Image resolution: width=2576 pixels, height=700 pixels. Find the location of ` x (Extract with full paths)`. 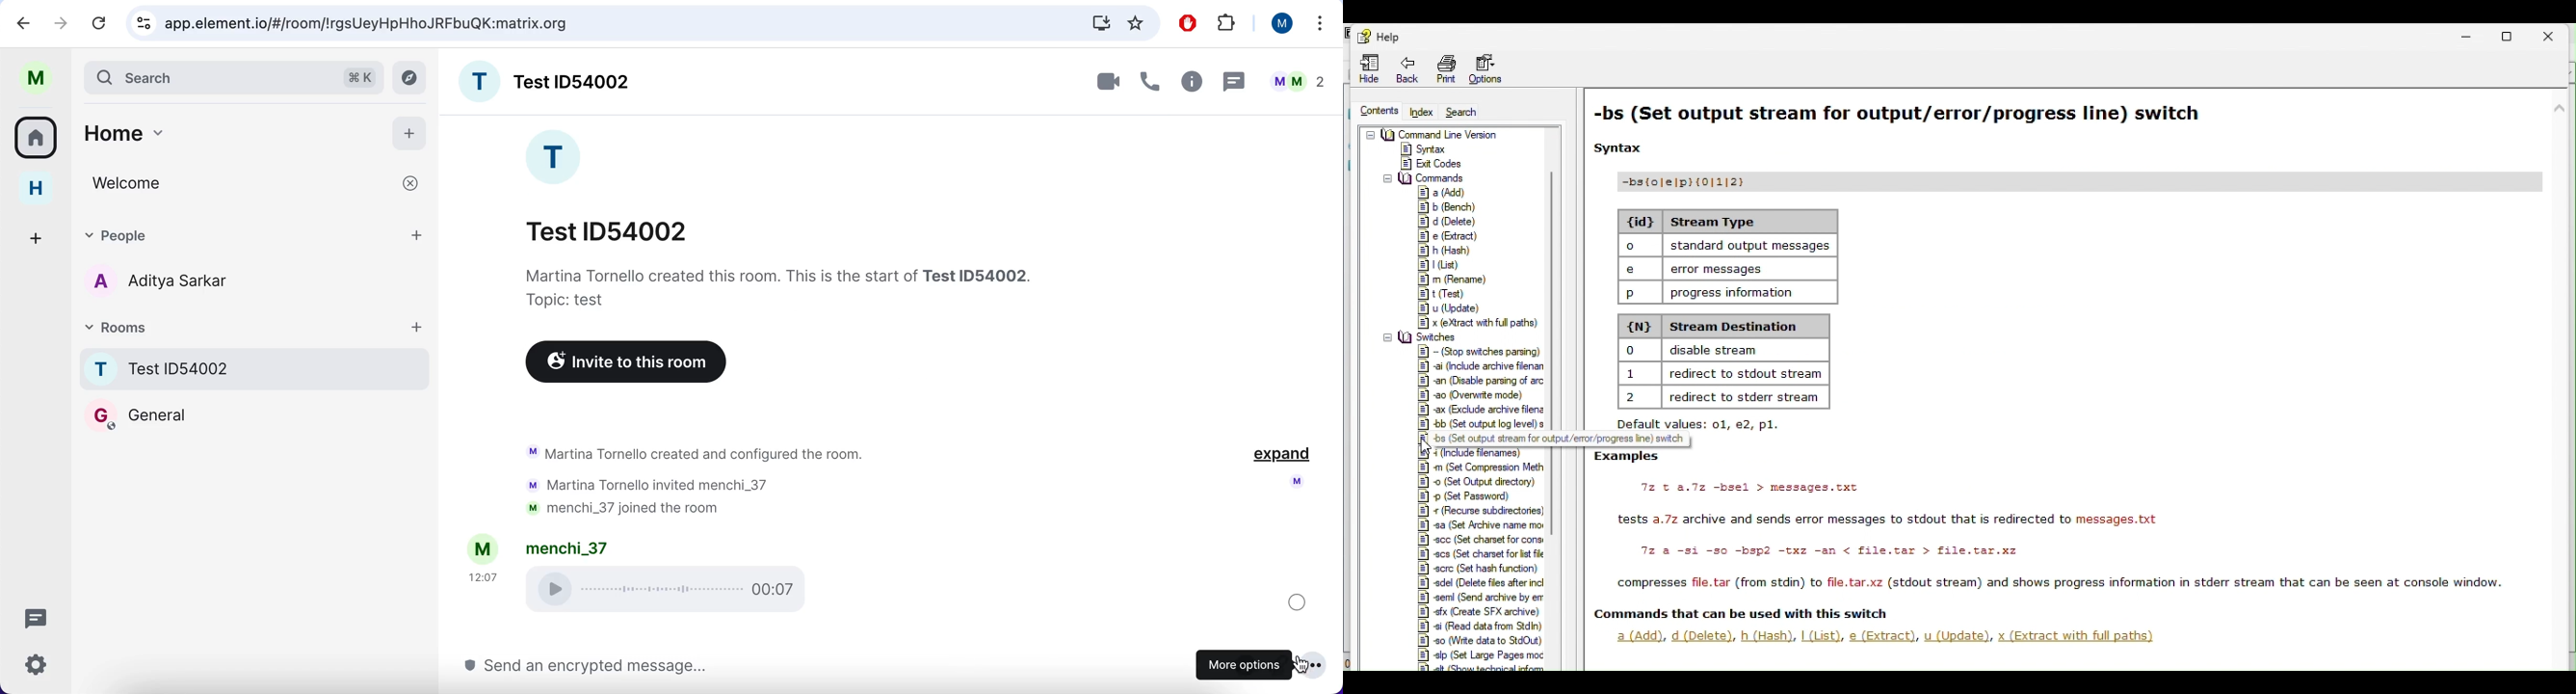

 x (Extract with full paths) is located at coordinates (2077, 636).